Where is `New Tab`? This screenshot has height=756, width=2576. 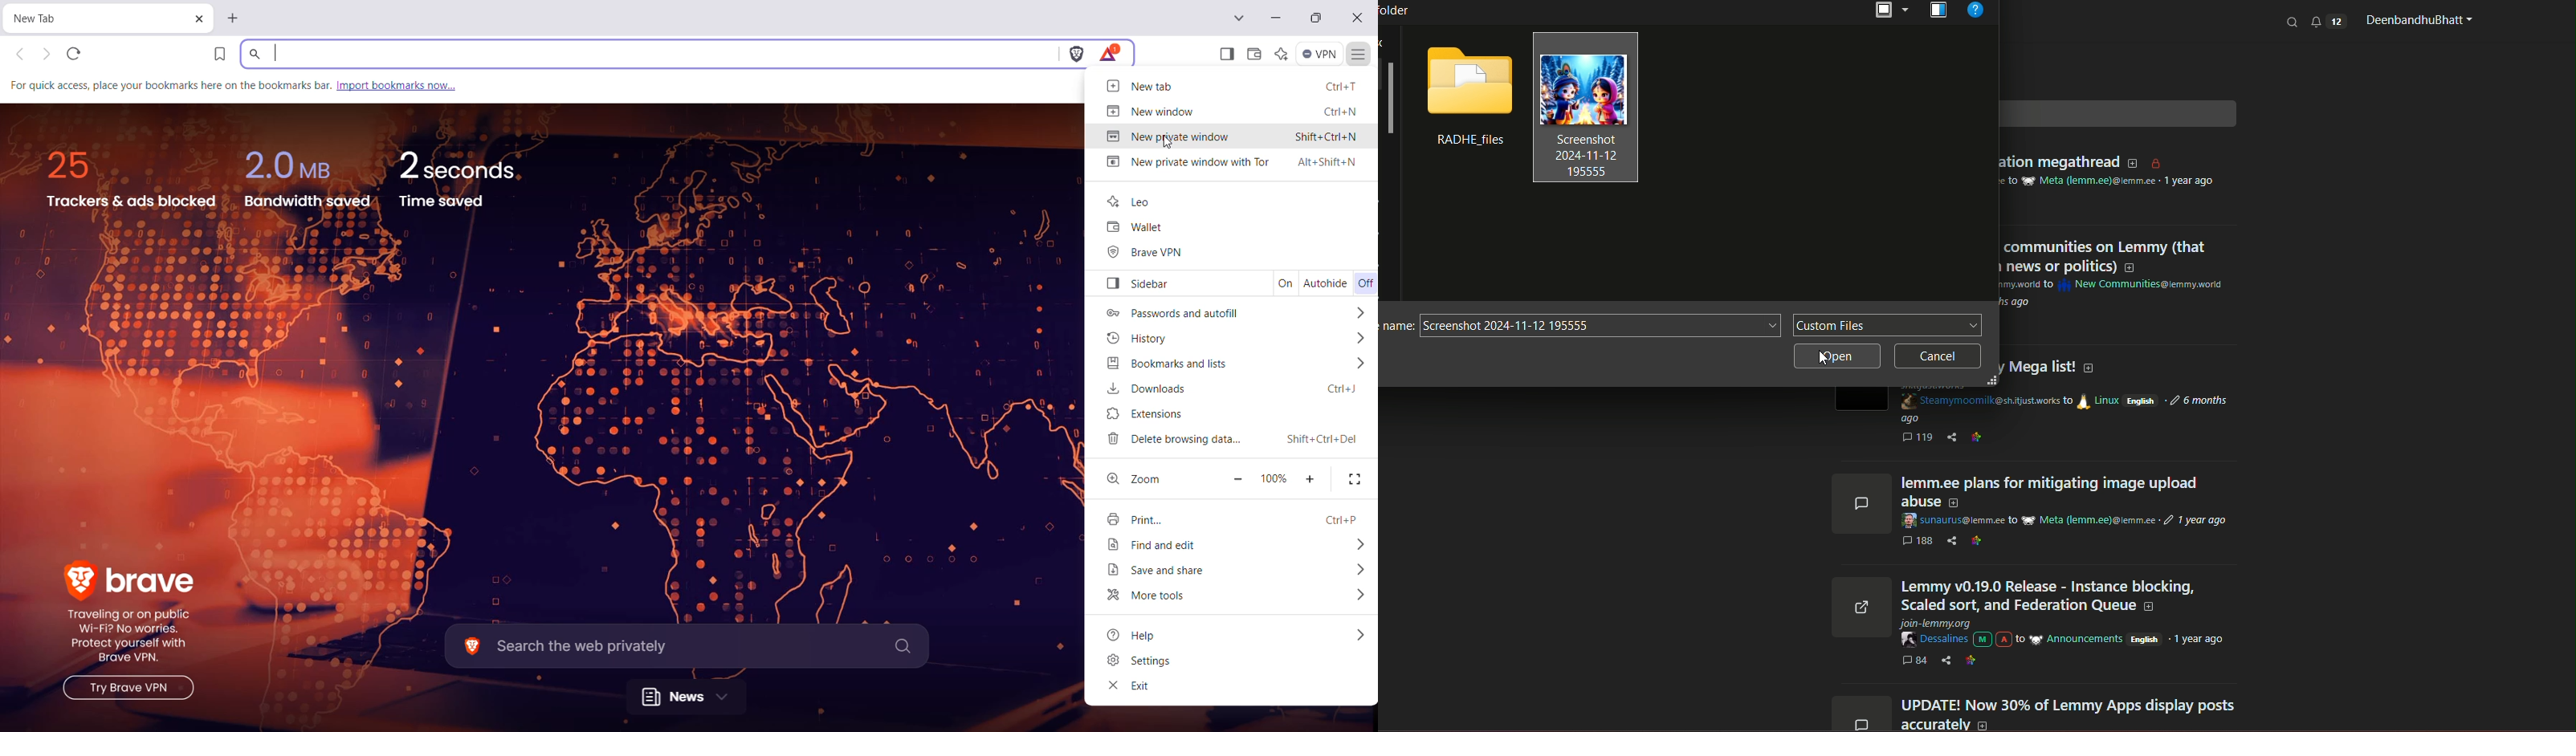 New Tab is located at coordinates (235, 19).